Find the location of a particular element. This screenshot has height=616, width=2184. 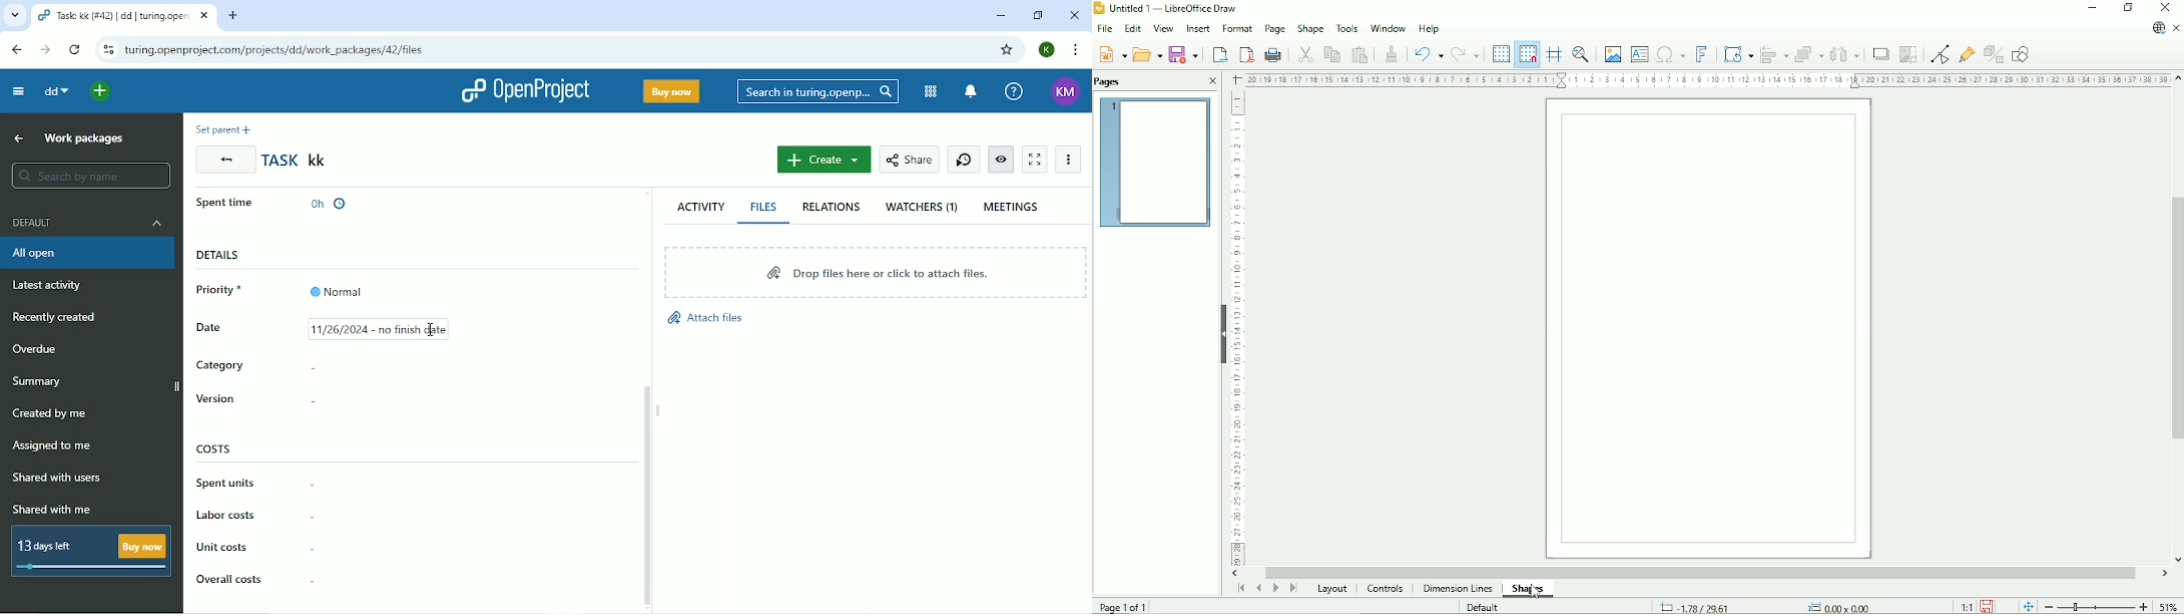

Save is located at coordinates (1185, 54).